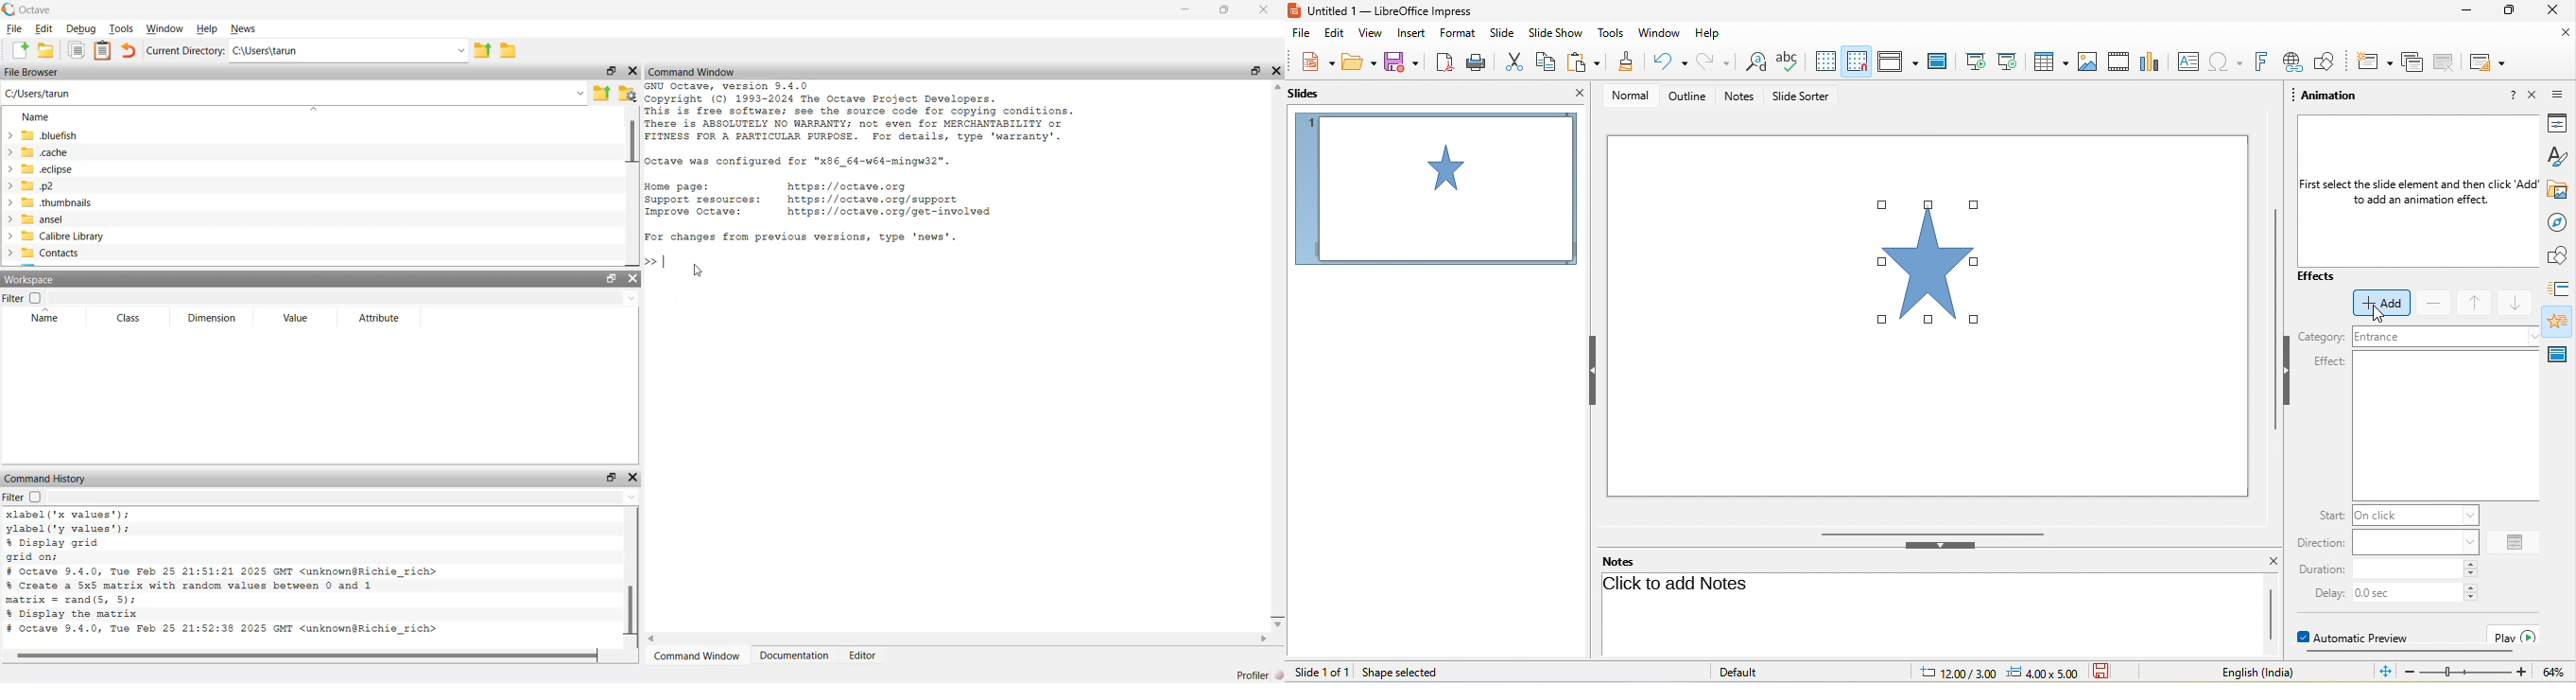 The image size is (2576, 700). What do you see at coordinates (630, 185) in the screenshot?
I see `scroll bar` at bounding box center [630, 185].